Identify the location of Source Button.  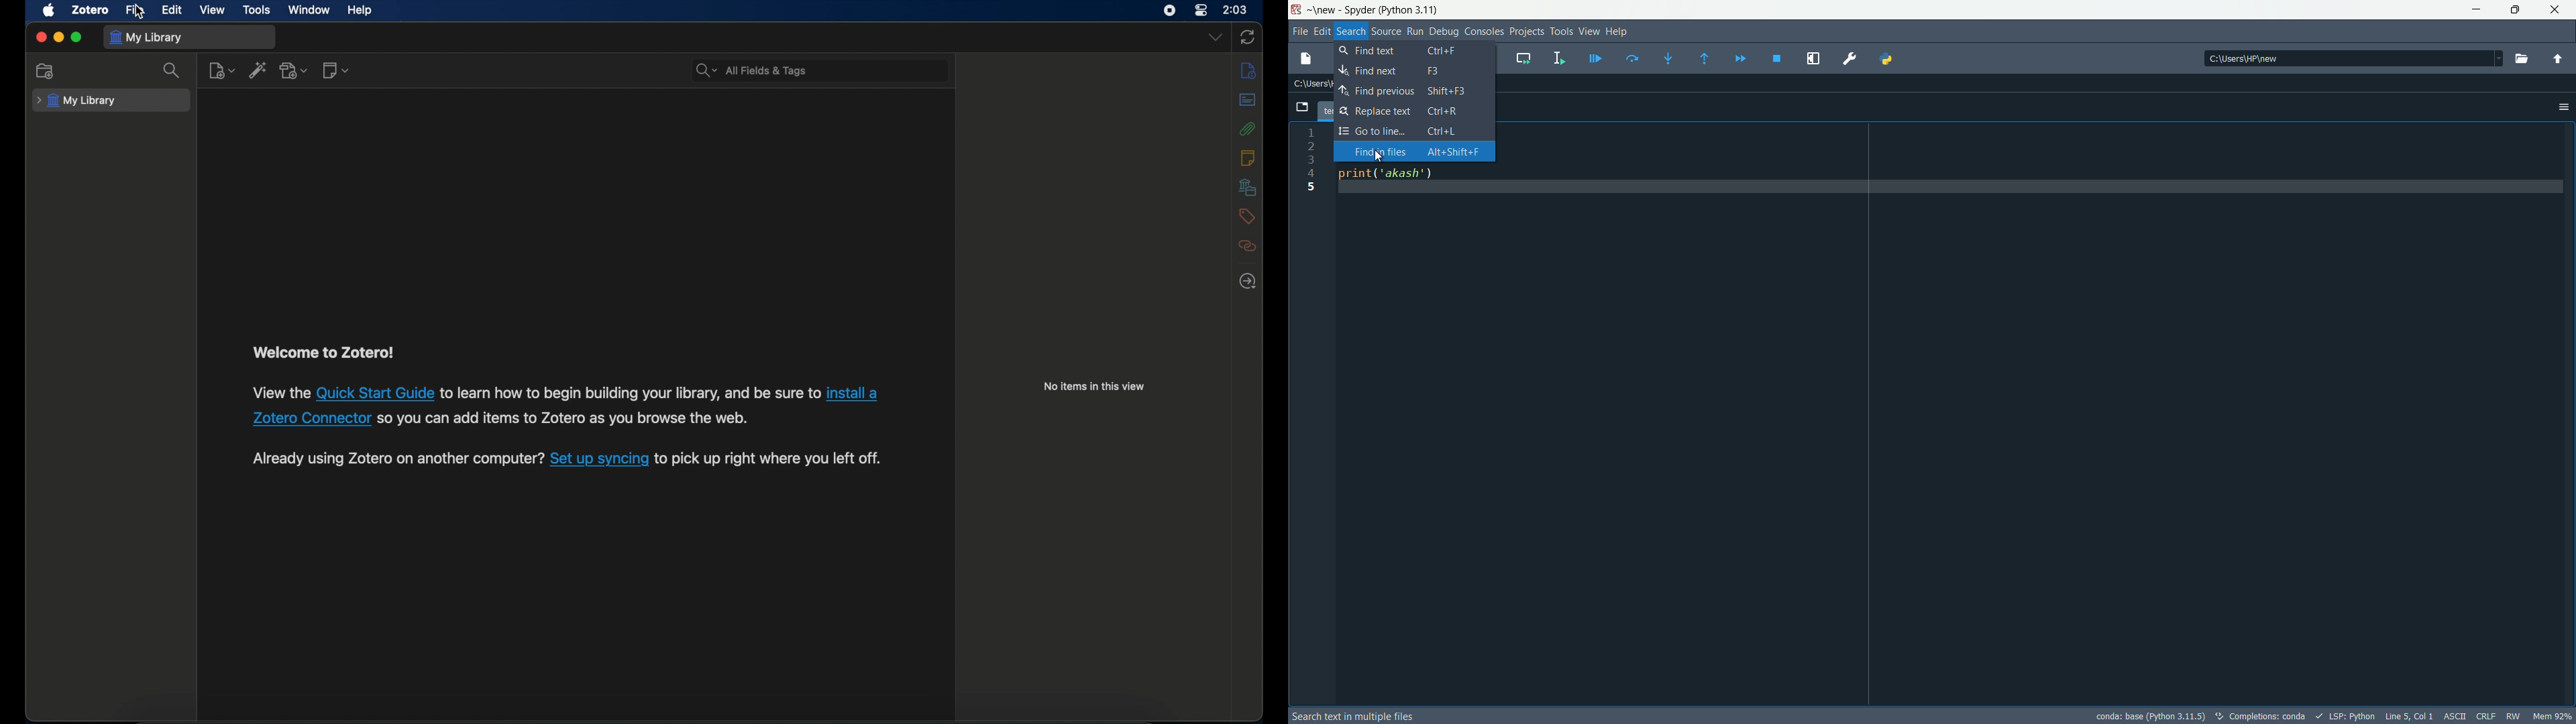
(1386, 32).